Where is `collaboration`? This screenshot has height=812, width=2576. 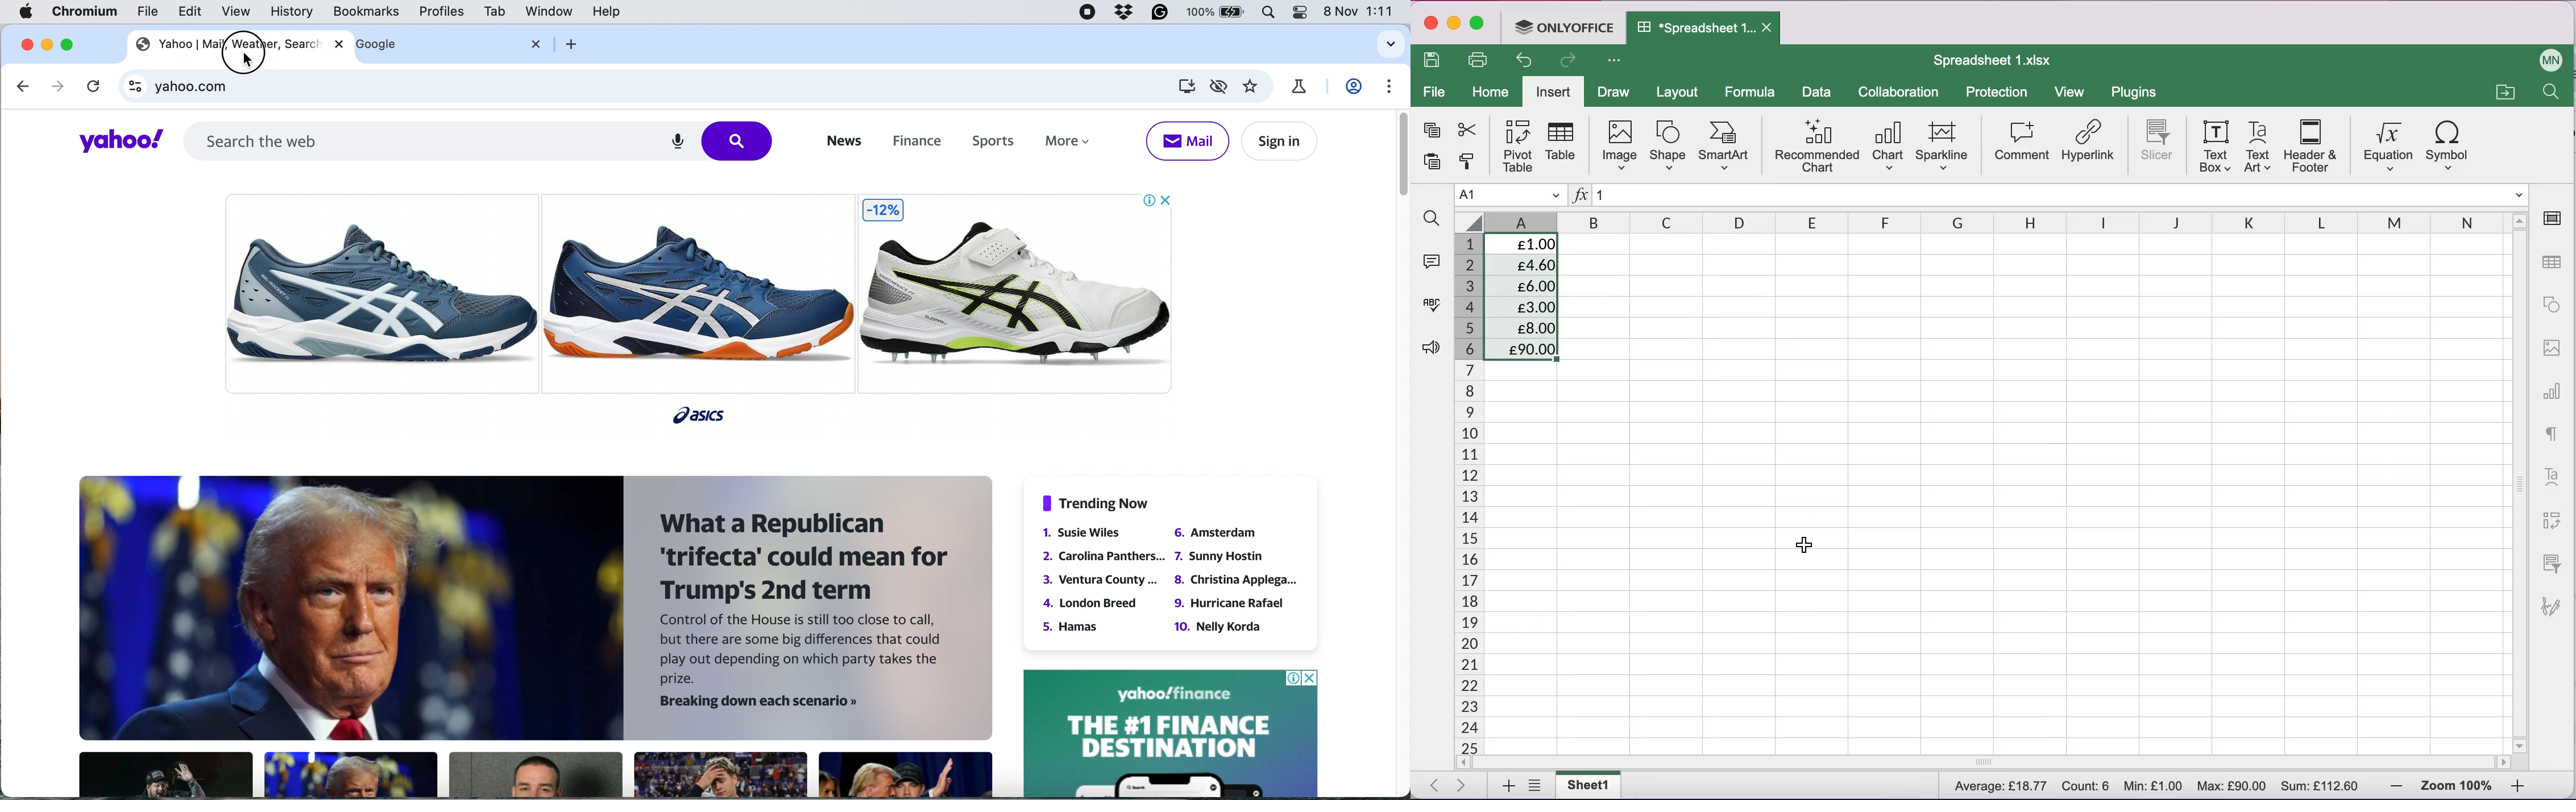 collaboration is located at coordinates (1901, 91).